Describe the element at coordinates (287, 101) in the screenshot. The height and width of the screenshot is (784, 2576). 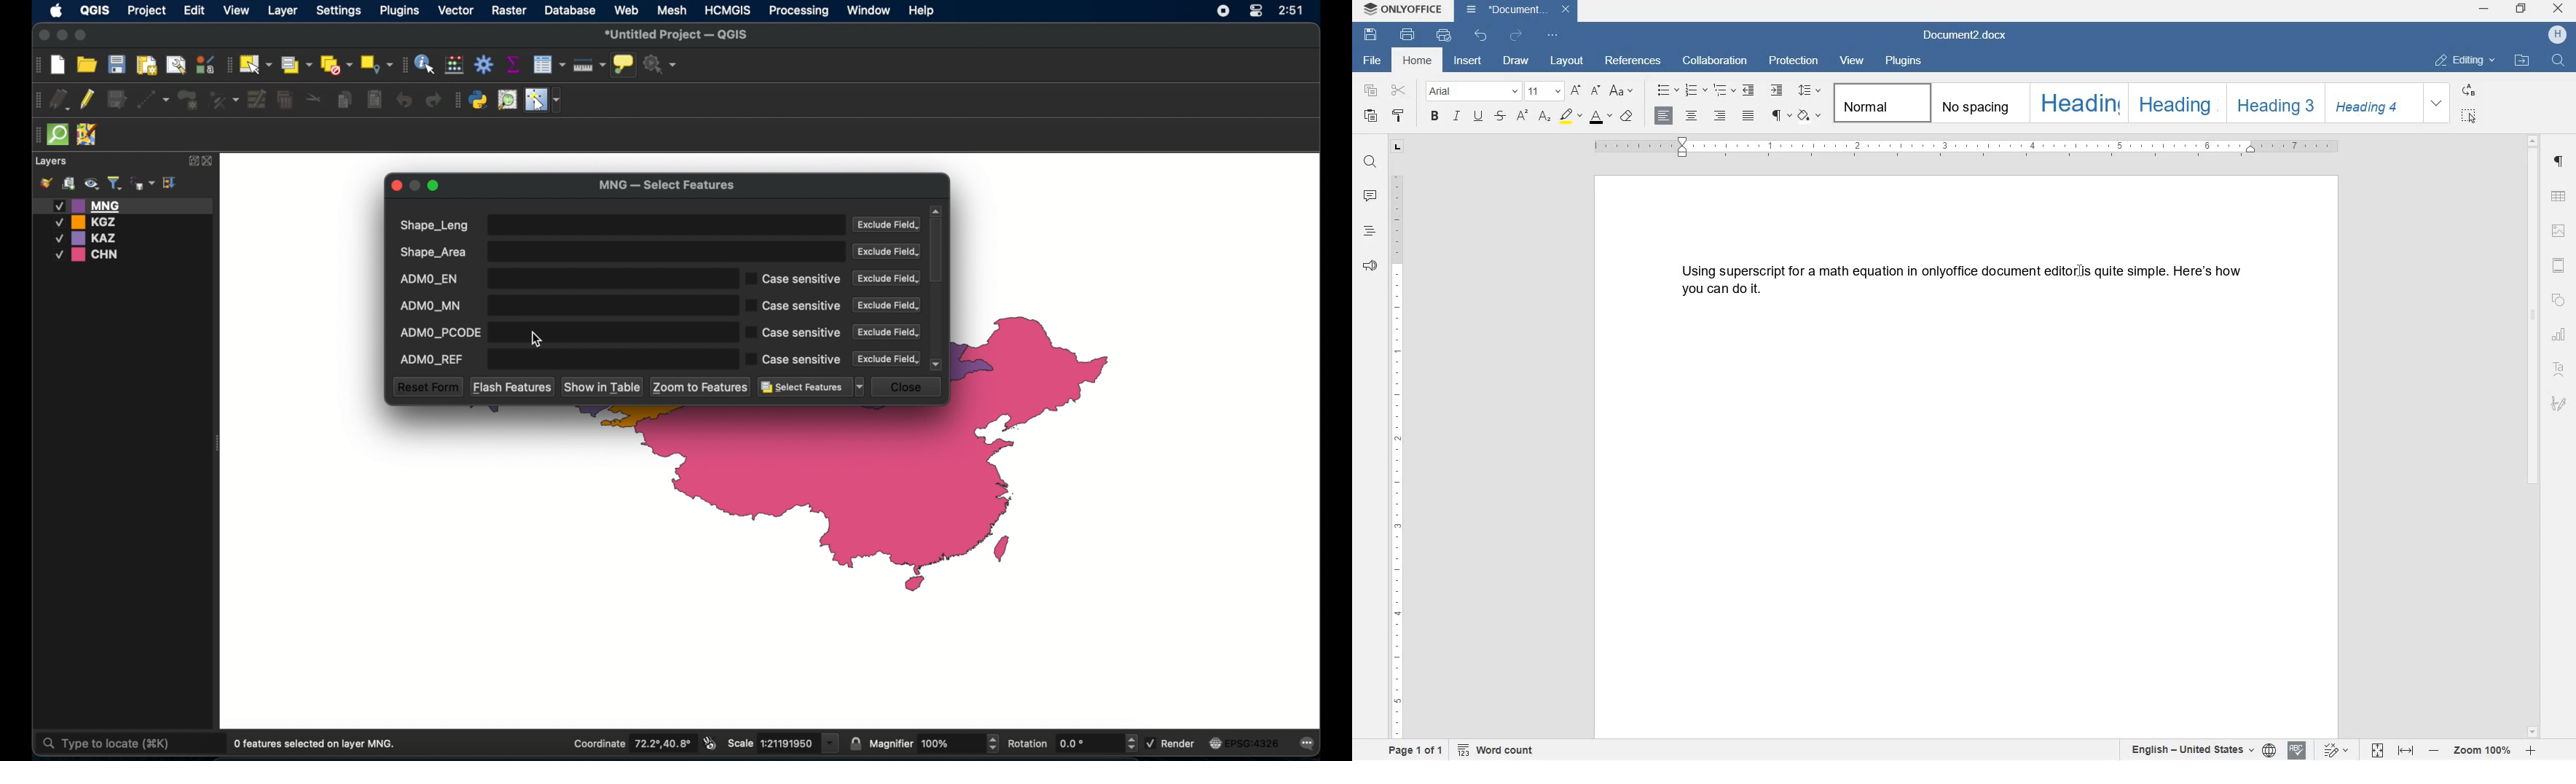
I see `delete selected ` at that location.